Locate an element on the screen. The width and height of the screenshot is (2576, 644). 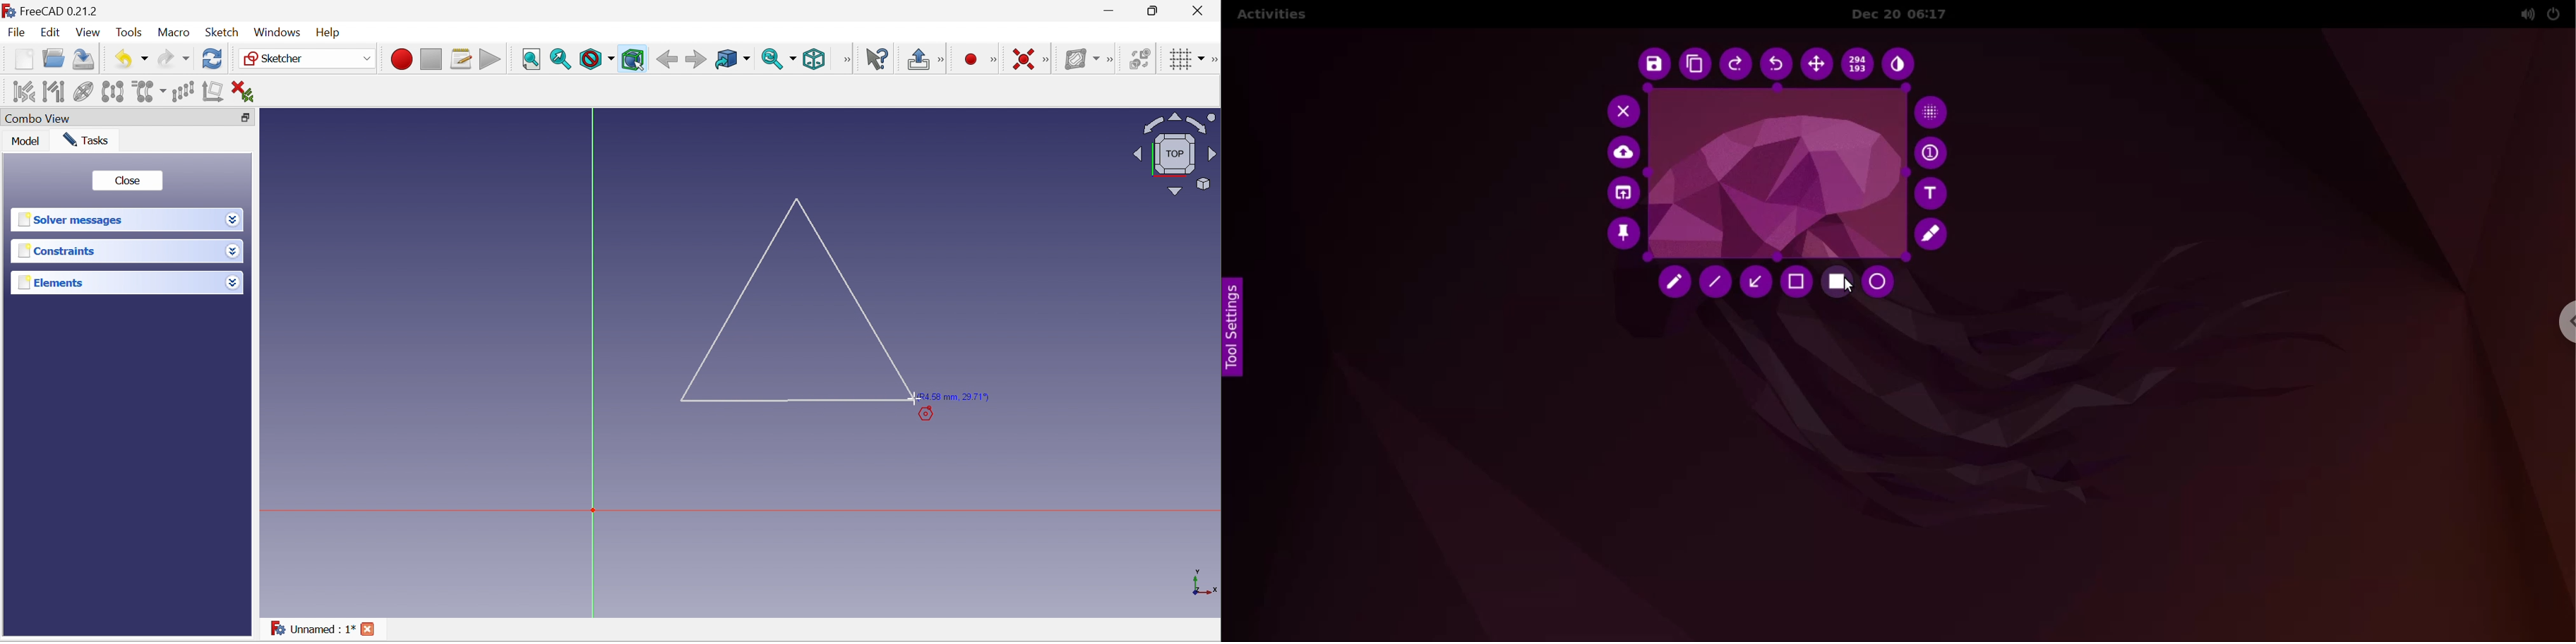
Macros is located at coordinates (462, 60).